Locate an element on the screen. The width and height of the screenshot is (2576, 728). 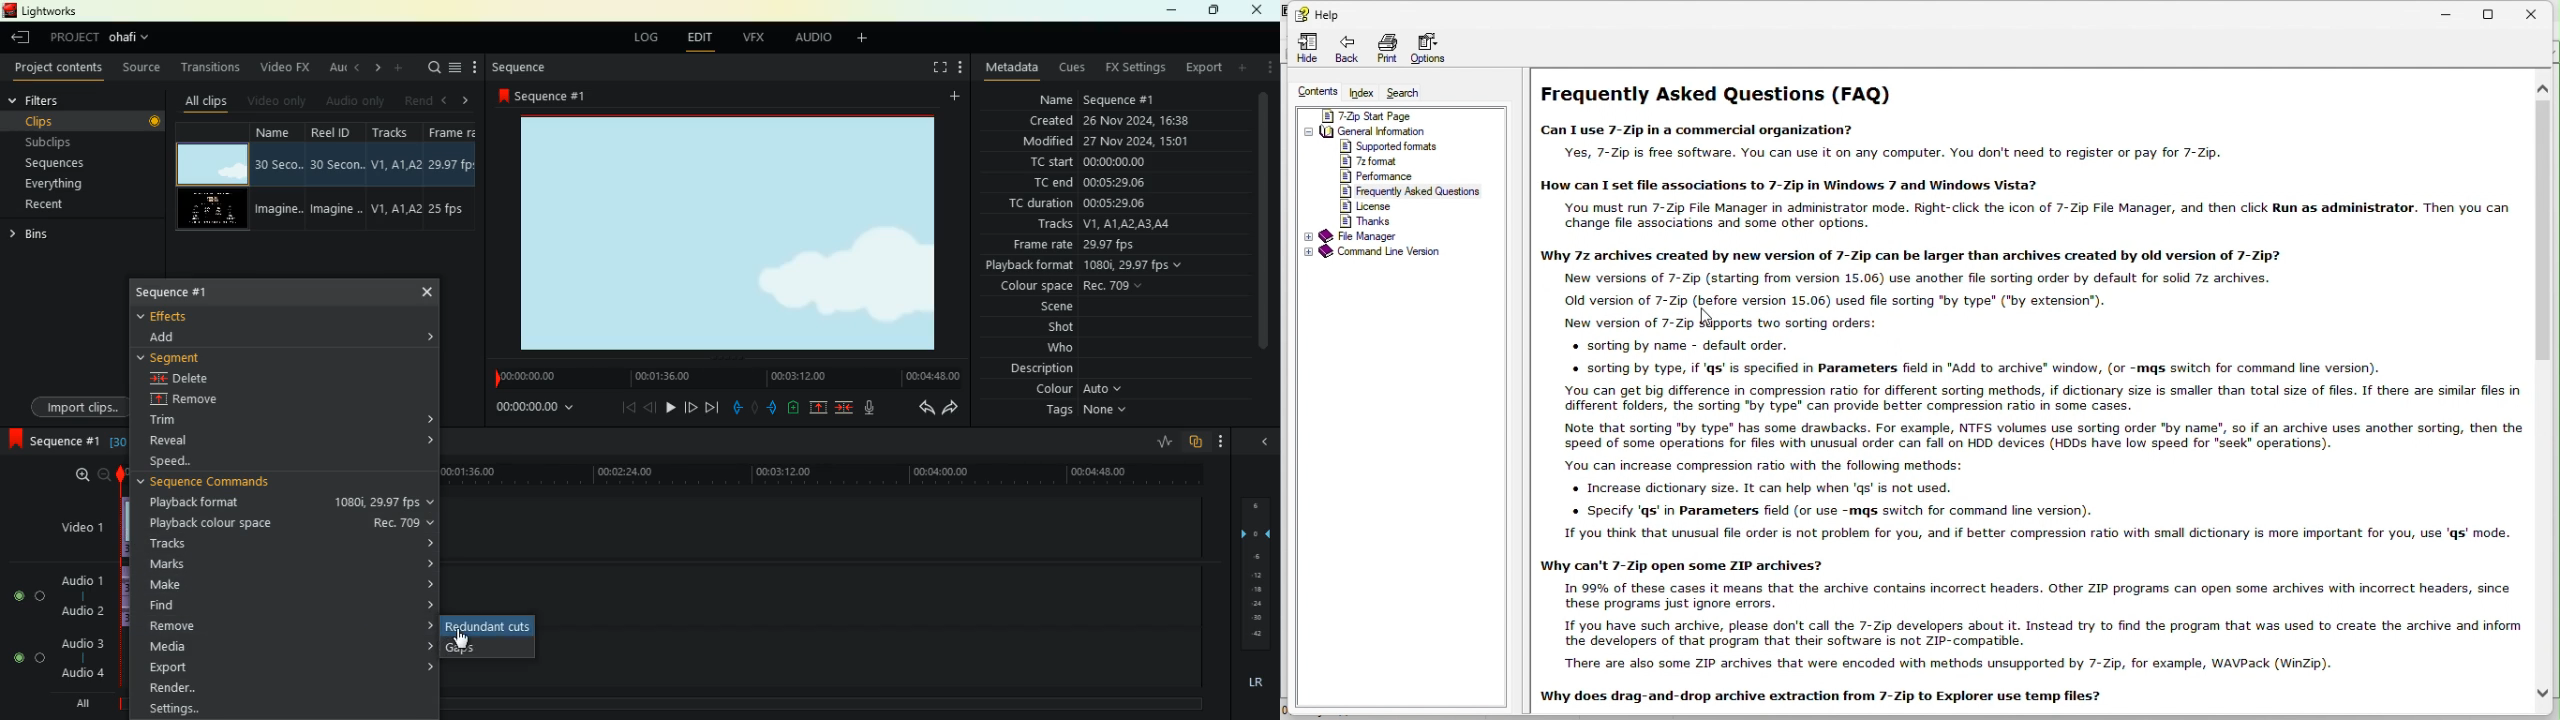
add is located at coordinates (952, 99).